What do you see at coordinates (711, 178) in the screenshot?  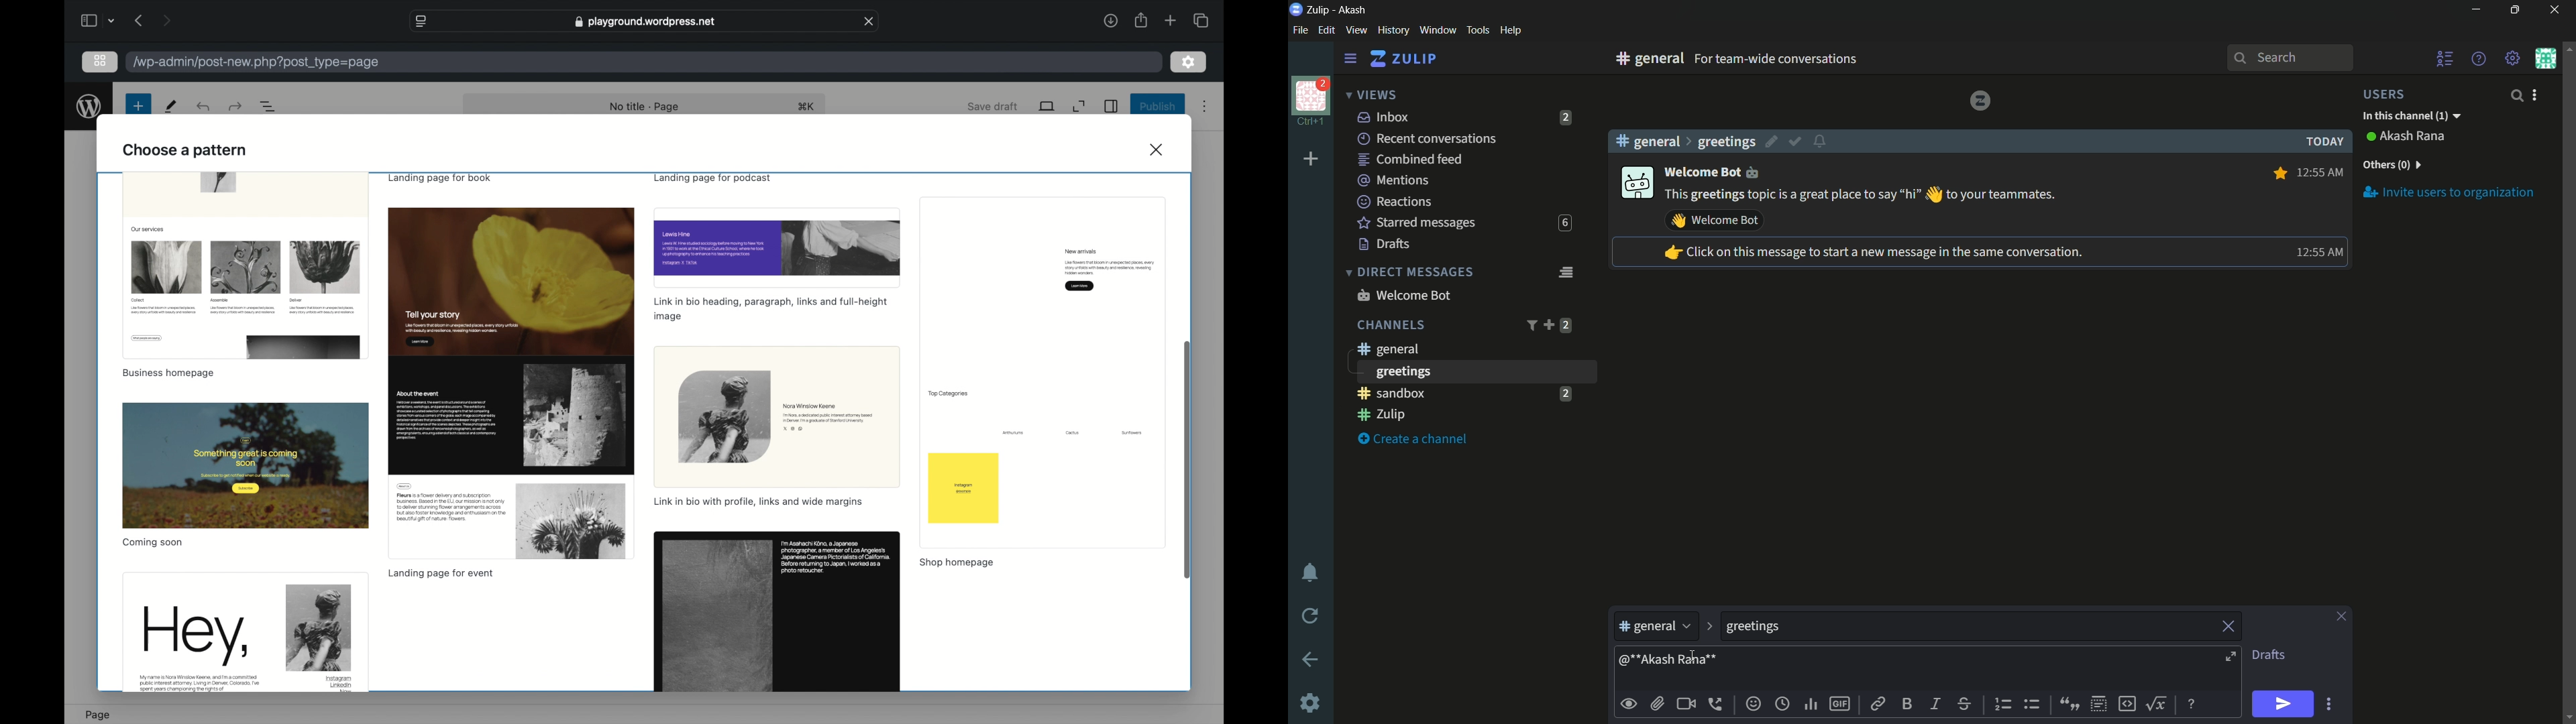 I see `landingpage for podcast` at bounding box center [711, 178].